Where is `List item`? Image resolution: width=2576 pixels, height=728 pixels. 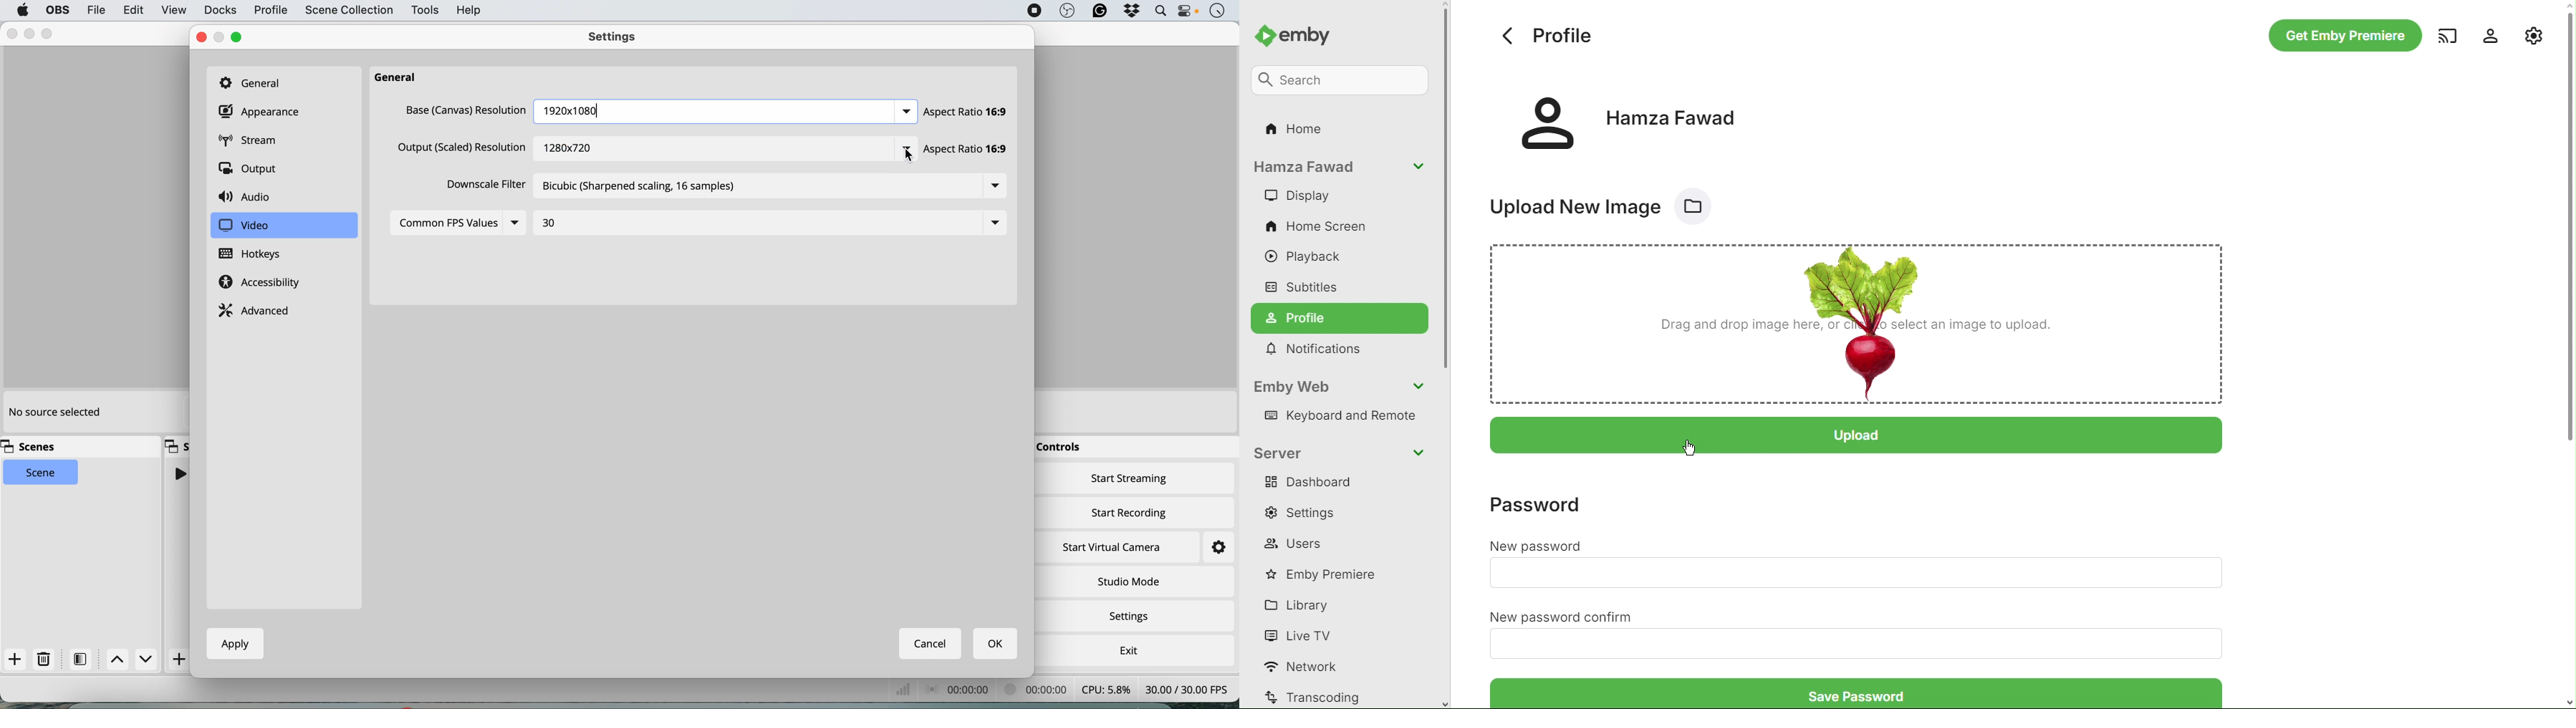 List item is located at coordinates (900, 112).